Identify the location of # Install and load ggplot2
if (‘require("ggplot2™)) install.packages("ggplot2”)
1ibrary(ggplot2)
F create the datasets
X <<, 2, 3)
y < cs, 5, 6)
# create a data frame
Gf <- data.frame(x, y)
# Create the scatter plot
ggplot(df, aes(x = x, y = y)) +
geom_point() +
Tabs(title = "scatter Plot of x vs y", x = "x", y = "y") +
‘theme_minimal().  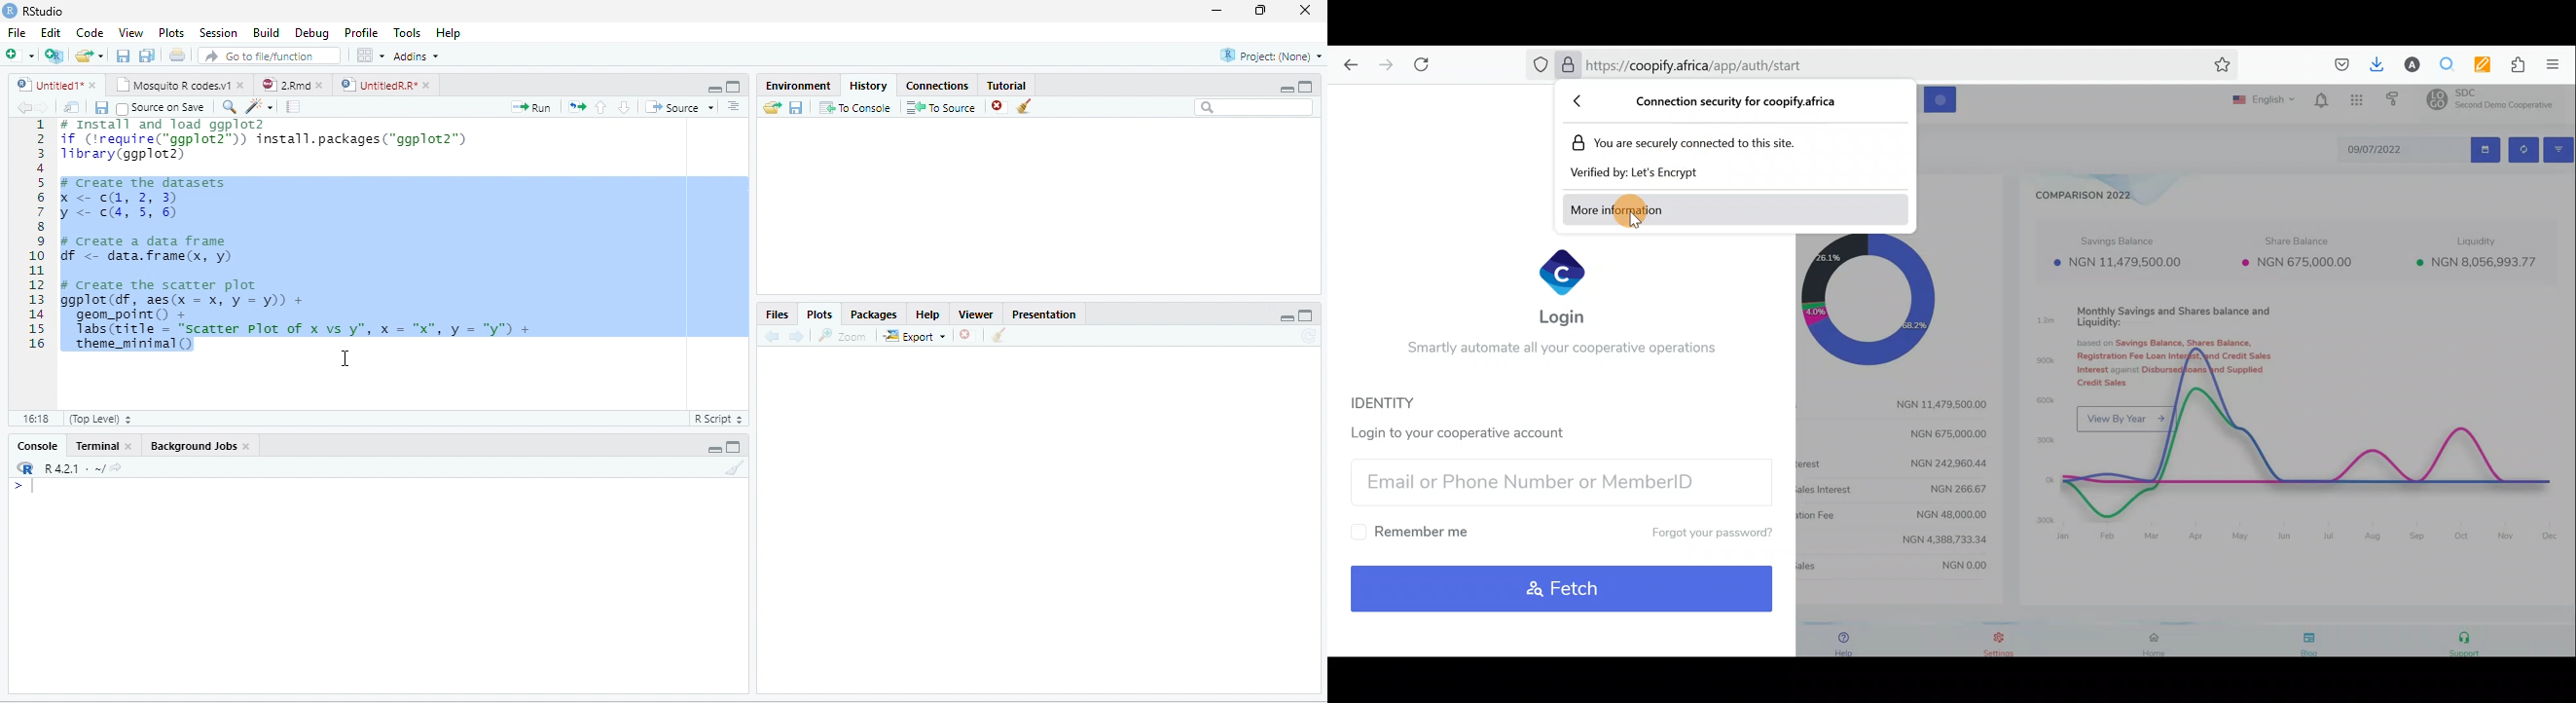
(297, 236).